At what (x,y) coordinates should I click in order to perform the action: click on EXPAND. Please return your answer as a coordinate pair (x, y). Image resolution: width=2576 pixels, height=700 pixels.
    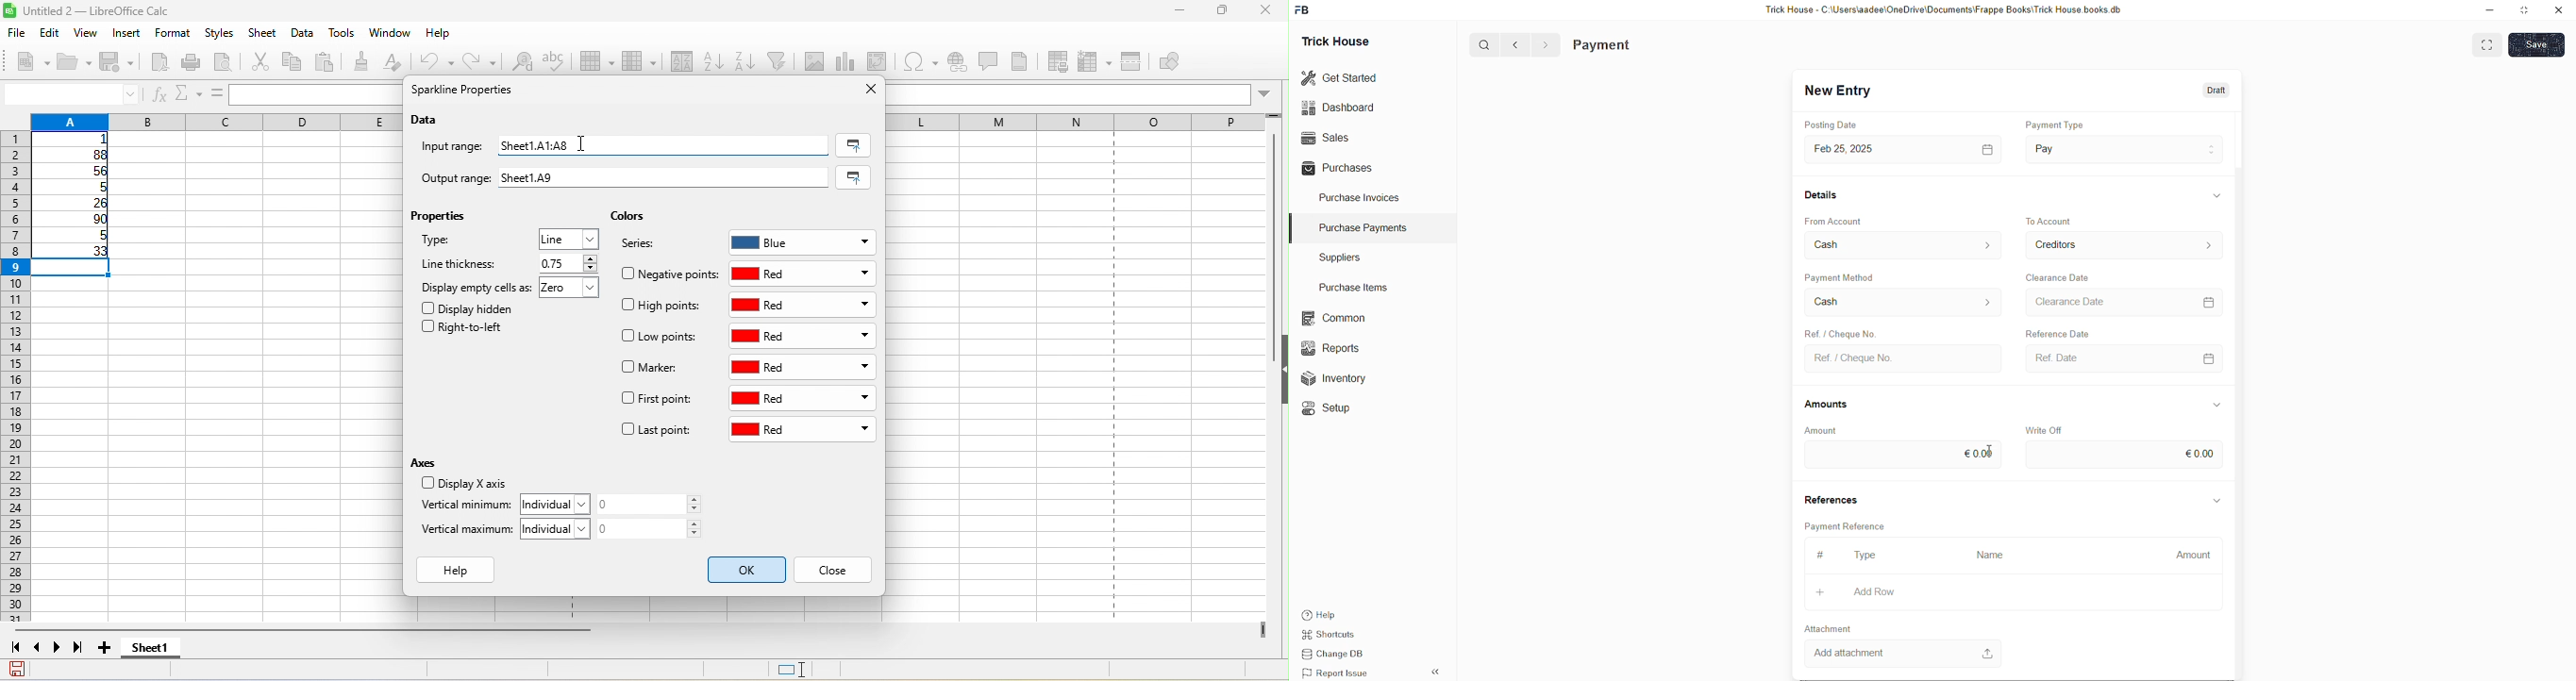
    Looking at the image, I should click on (2489, 44).